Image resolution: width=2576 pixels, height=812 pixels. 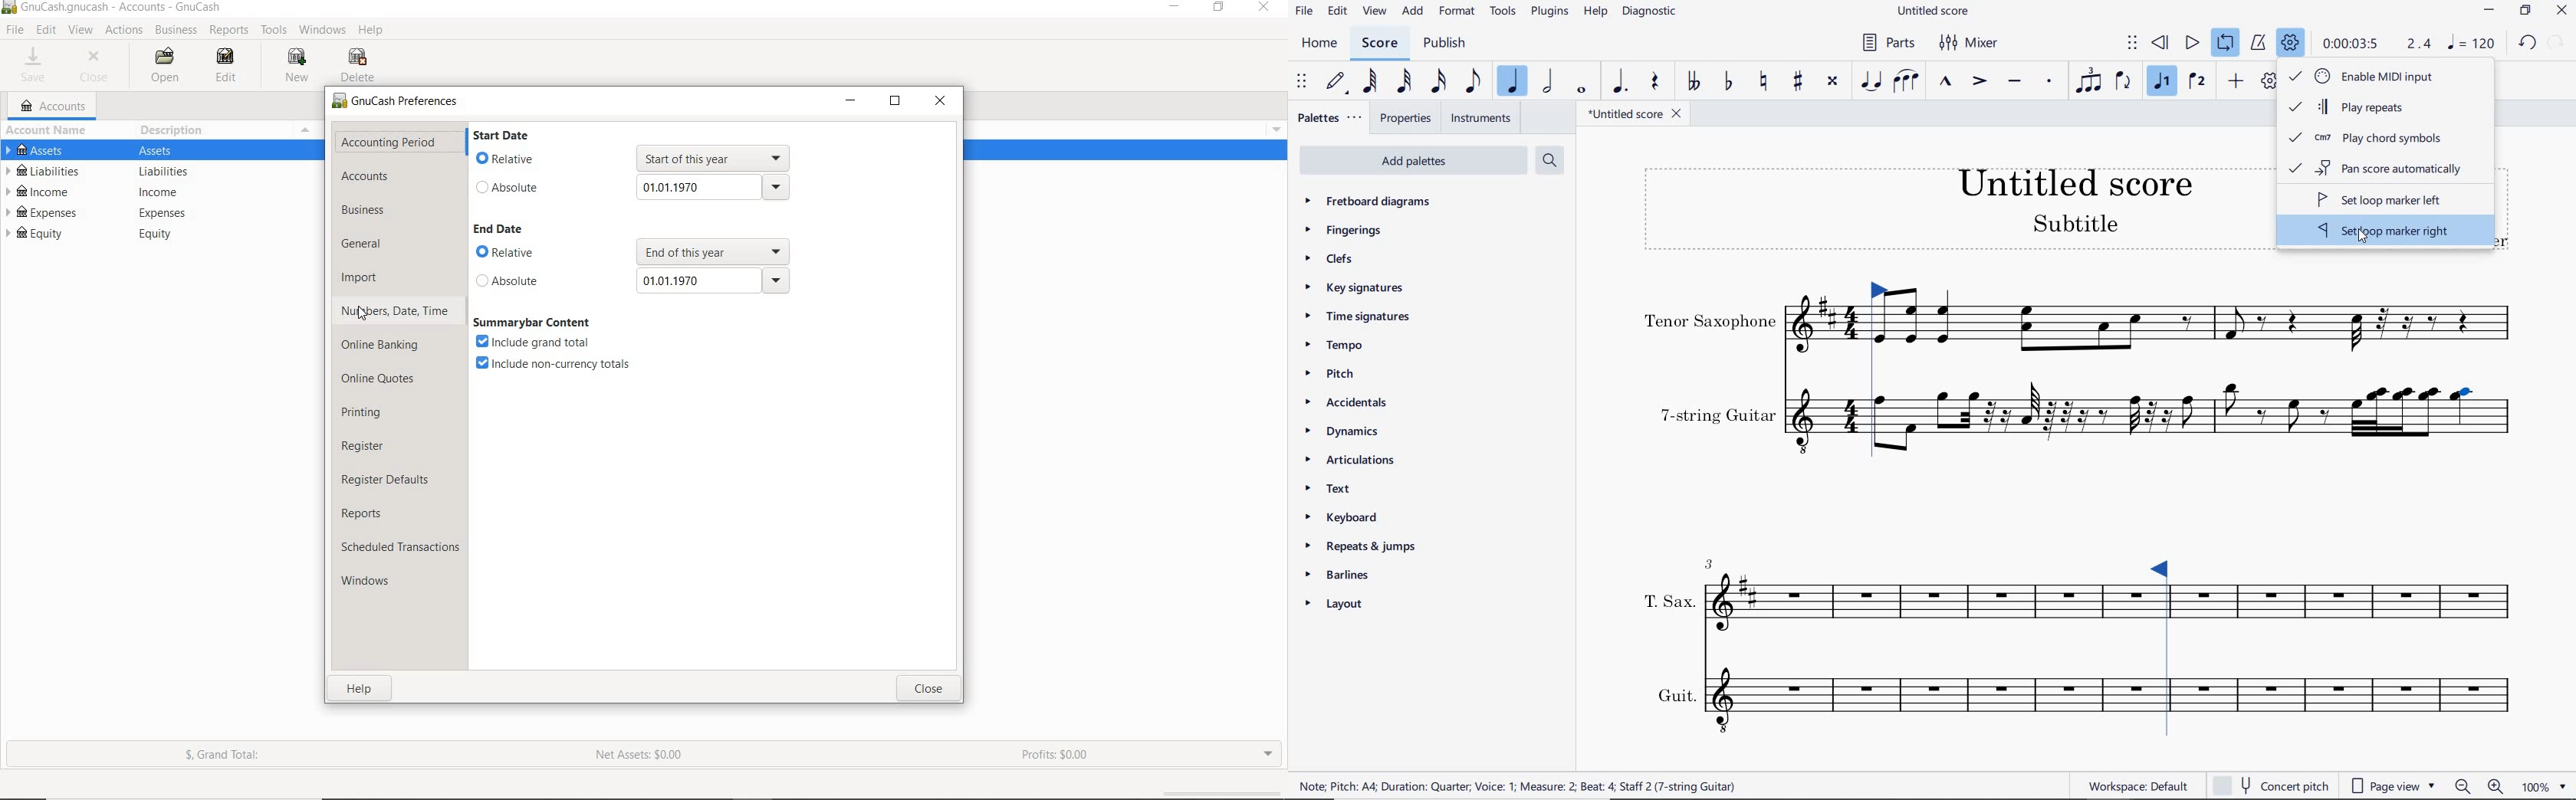 What do you see at coordinates (1745, 320) in the screenshot?
I see `INSTRUMENT: TENOR SAXOPHONE` at bounding box center [1745, 320].